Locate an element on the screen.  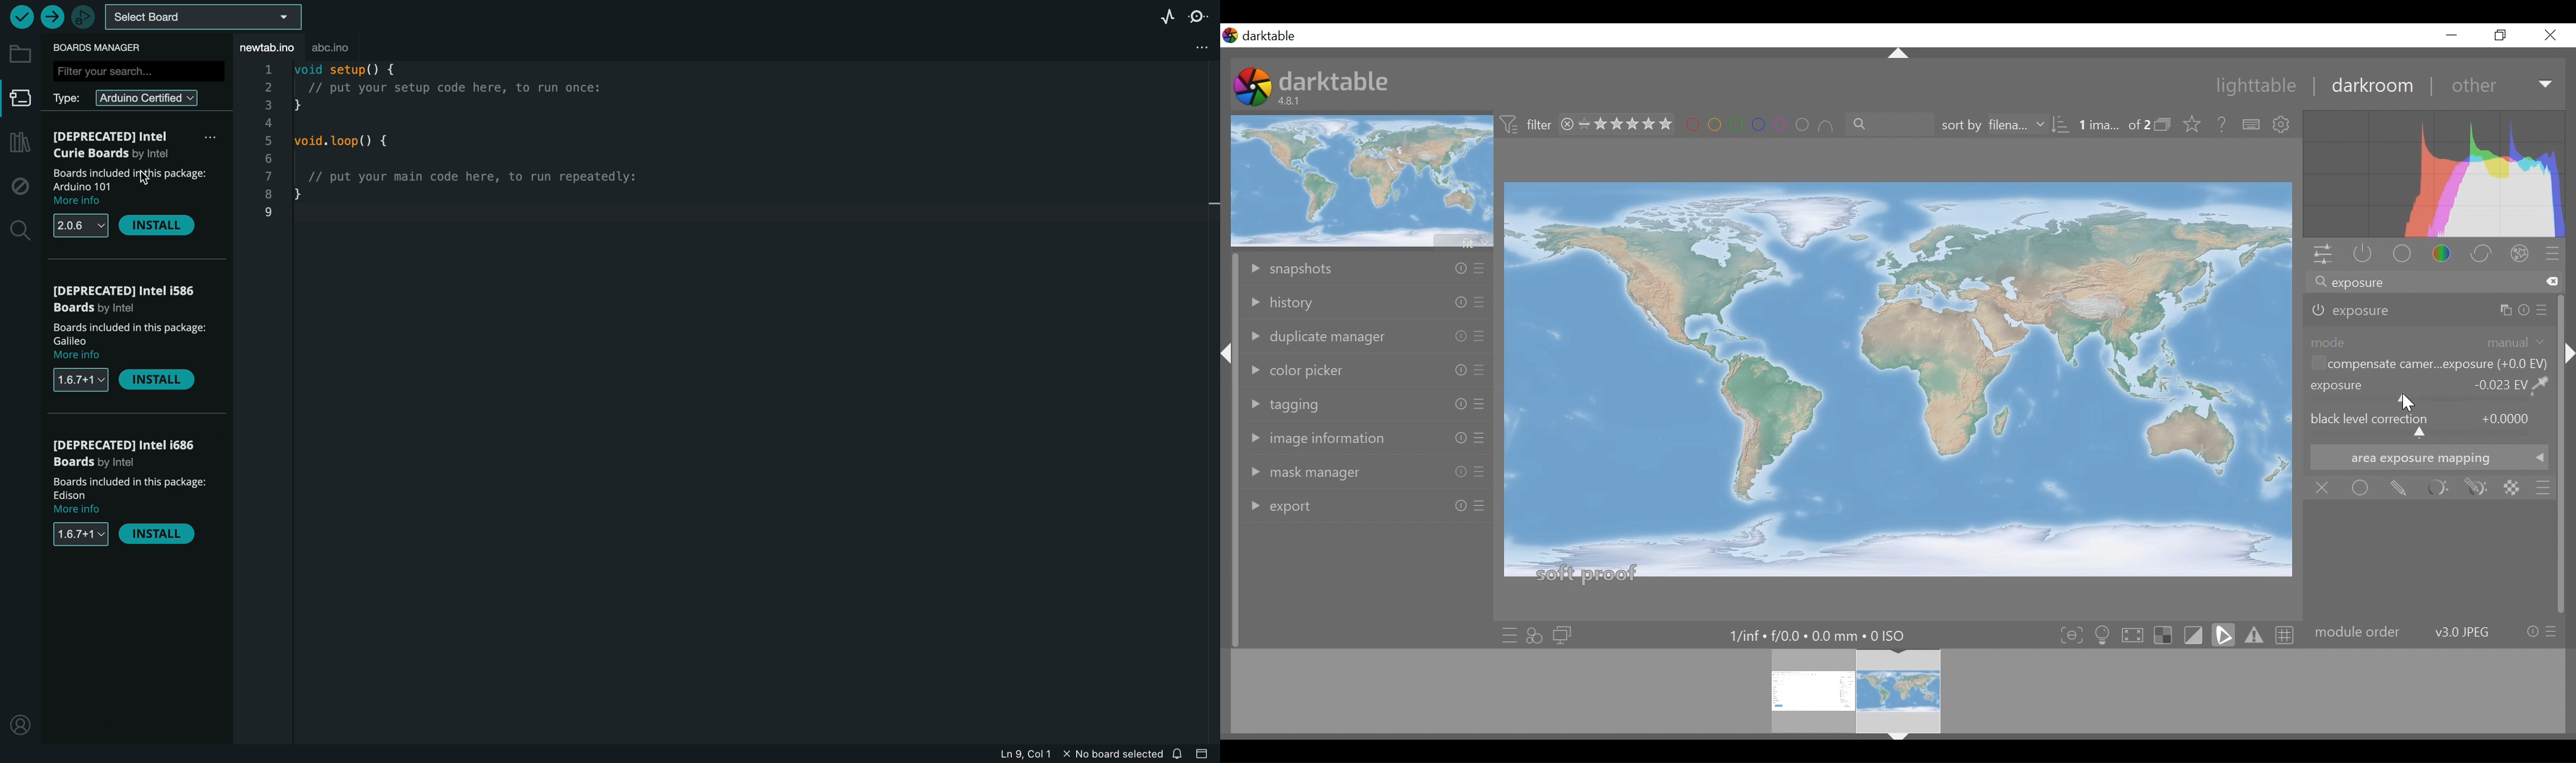
uniformly is located at coordinates (2361, 487).